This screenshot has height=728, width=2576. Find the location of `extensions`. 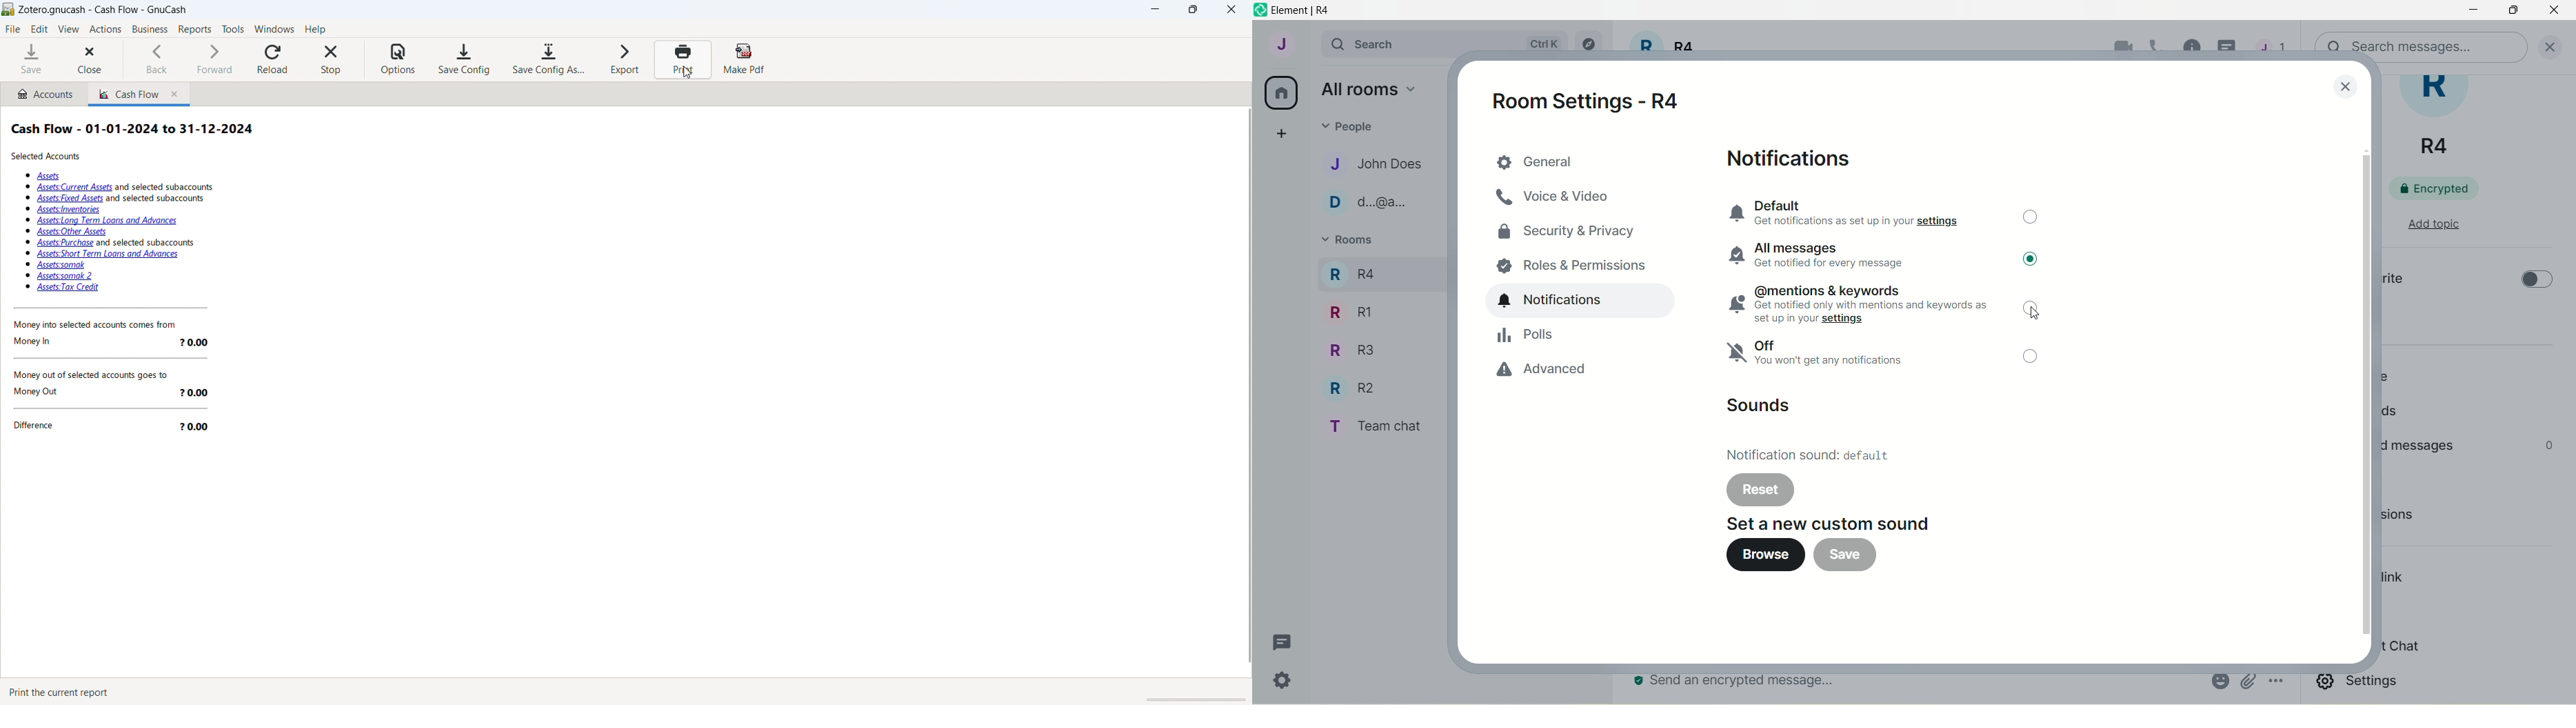

extensions is located at coordinates (2419, 518).